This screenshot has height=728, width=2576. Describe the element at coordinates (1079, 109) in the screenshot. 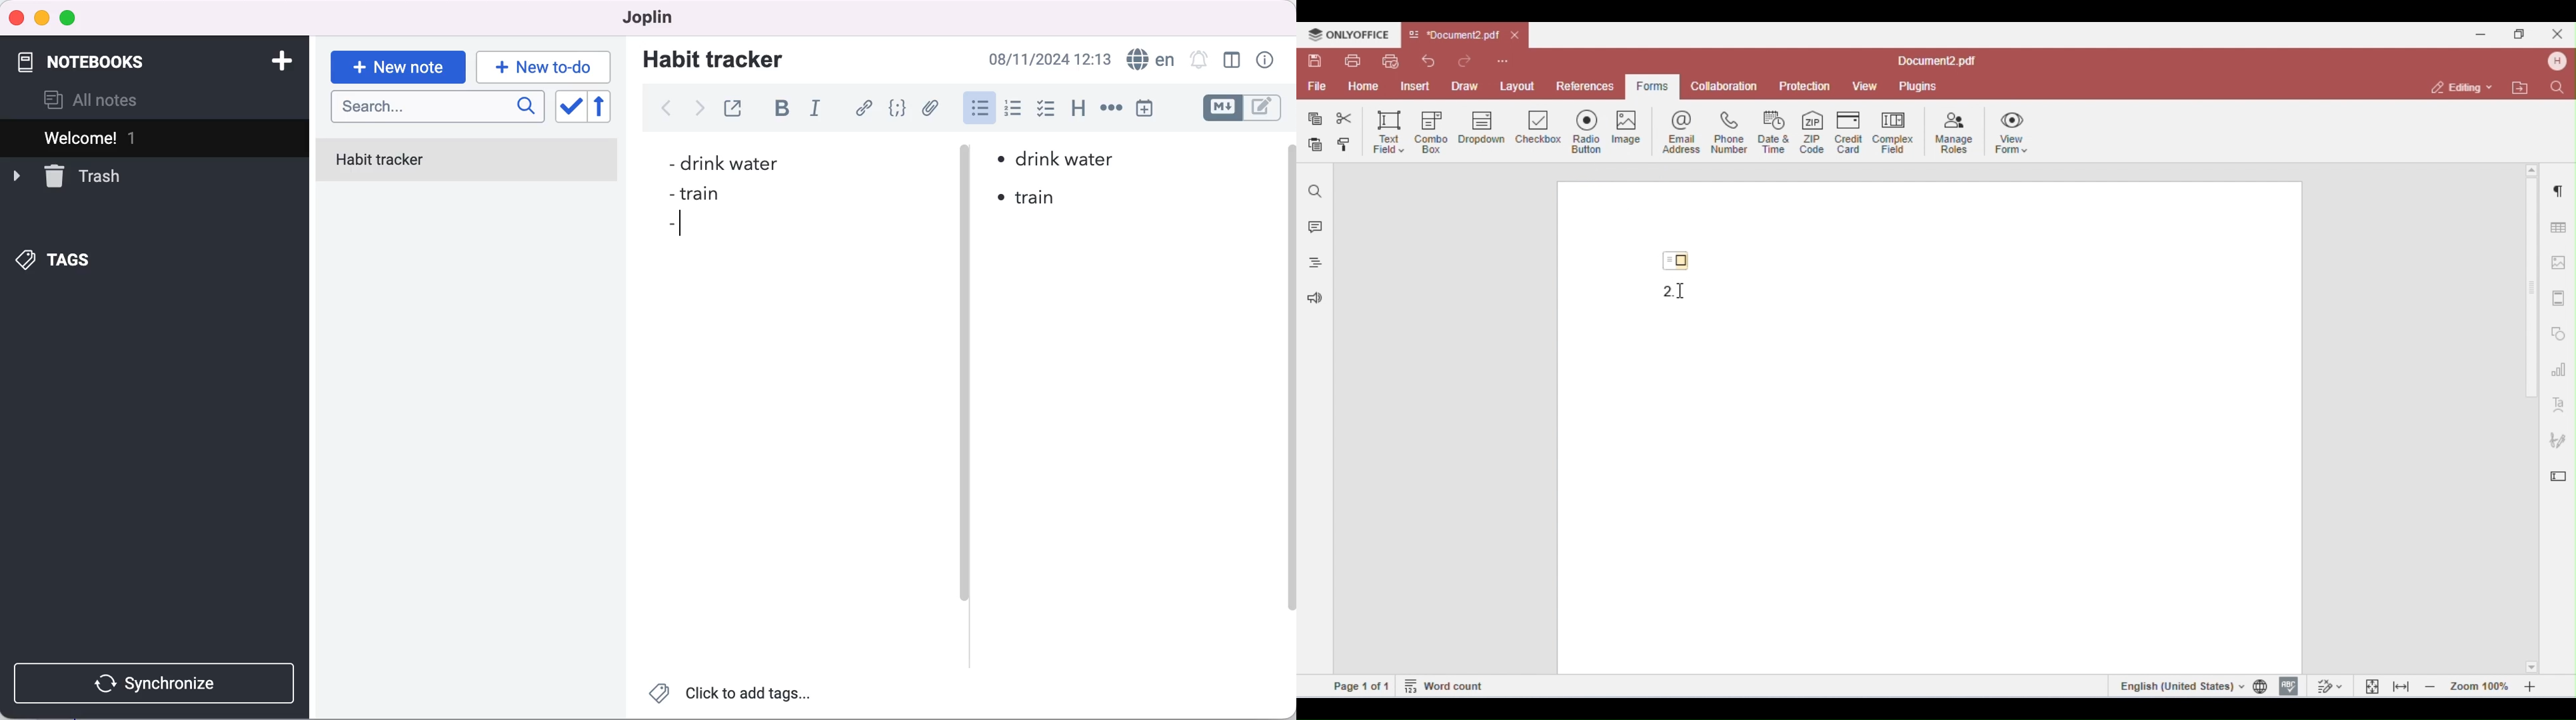

I see `heading` at that location.